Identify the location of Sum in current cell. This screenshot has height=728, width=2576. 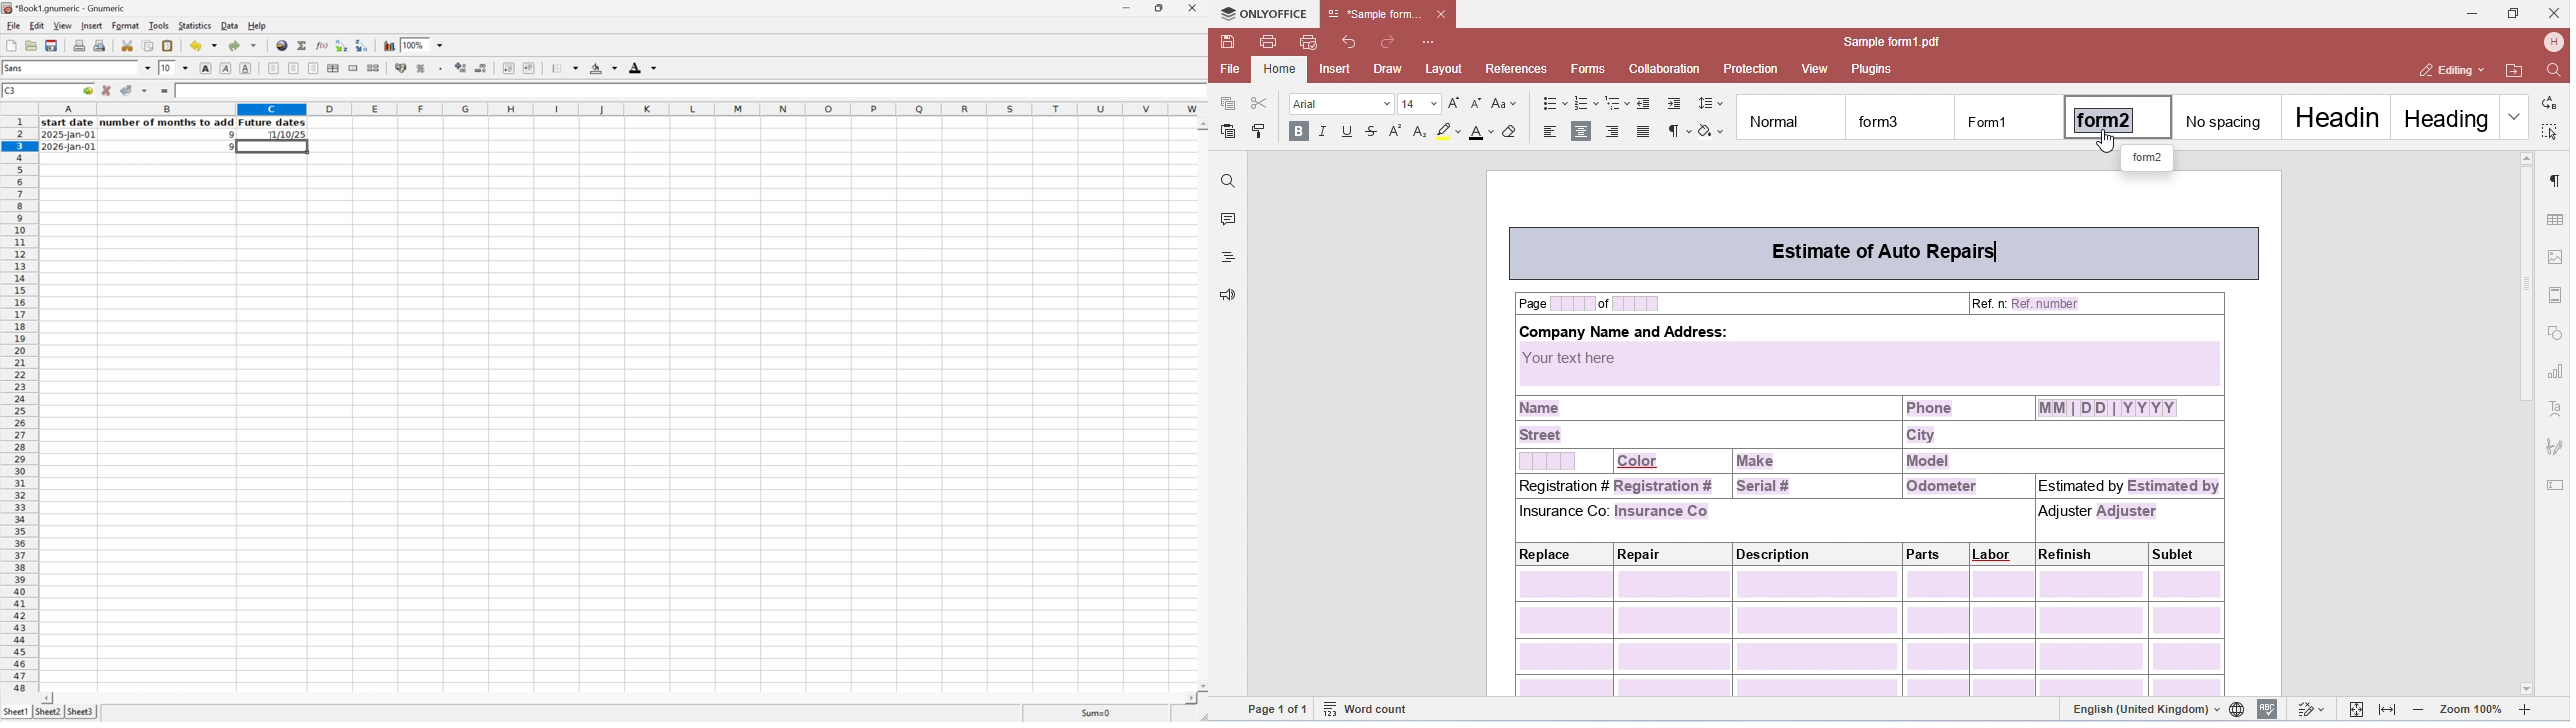
(302, 45).